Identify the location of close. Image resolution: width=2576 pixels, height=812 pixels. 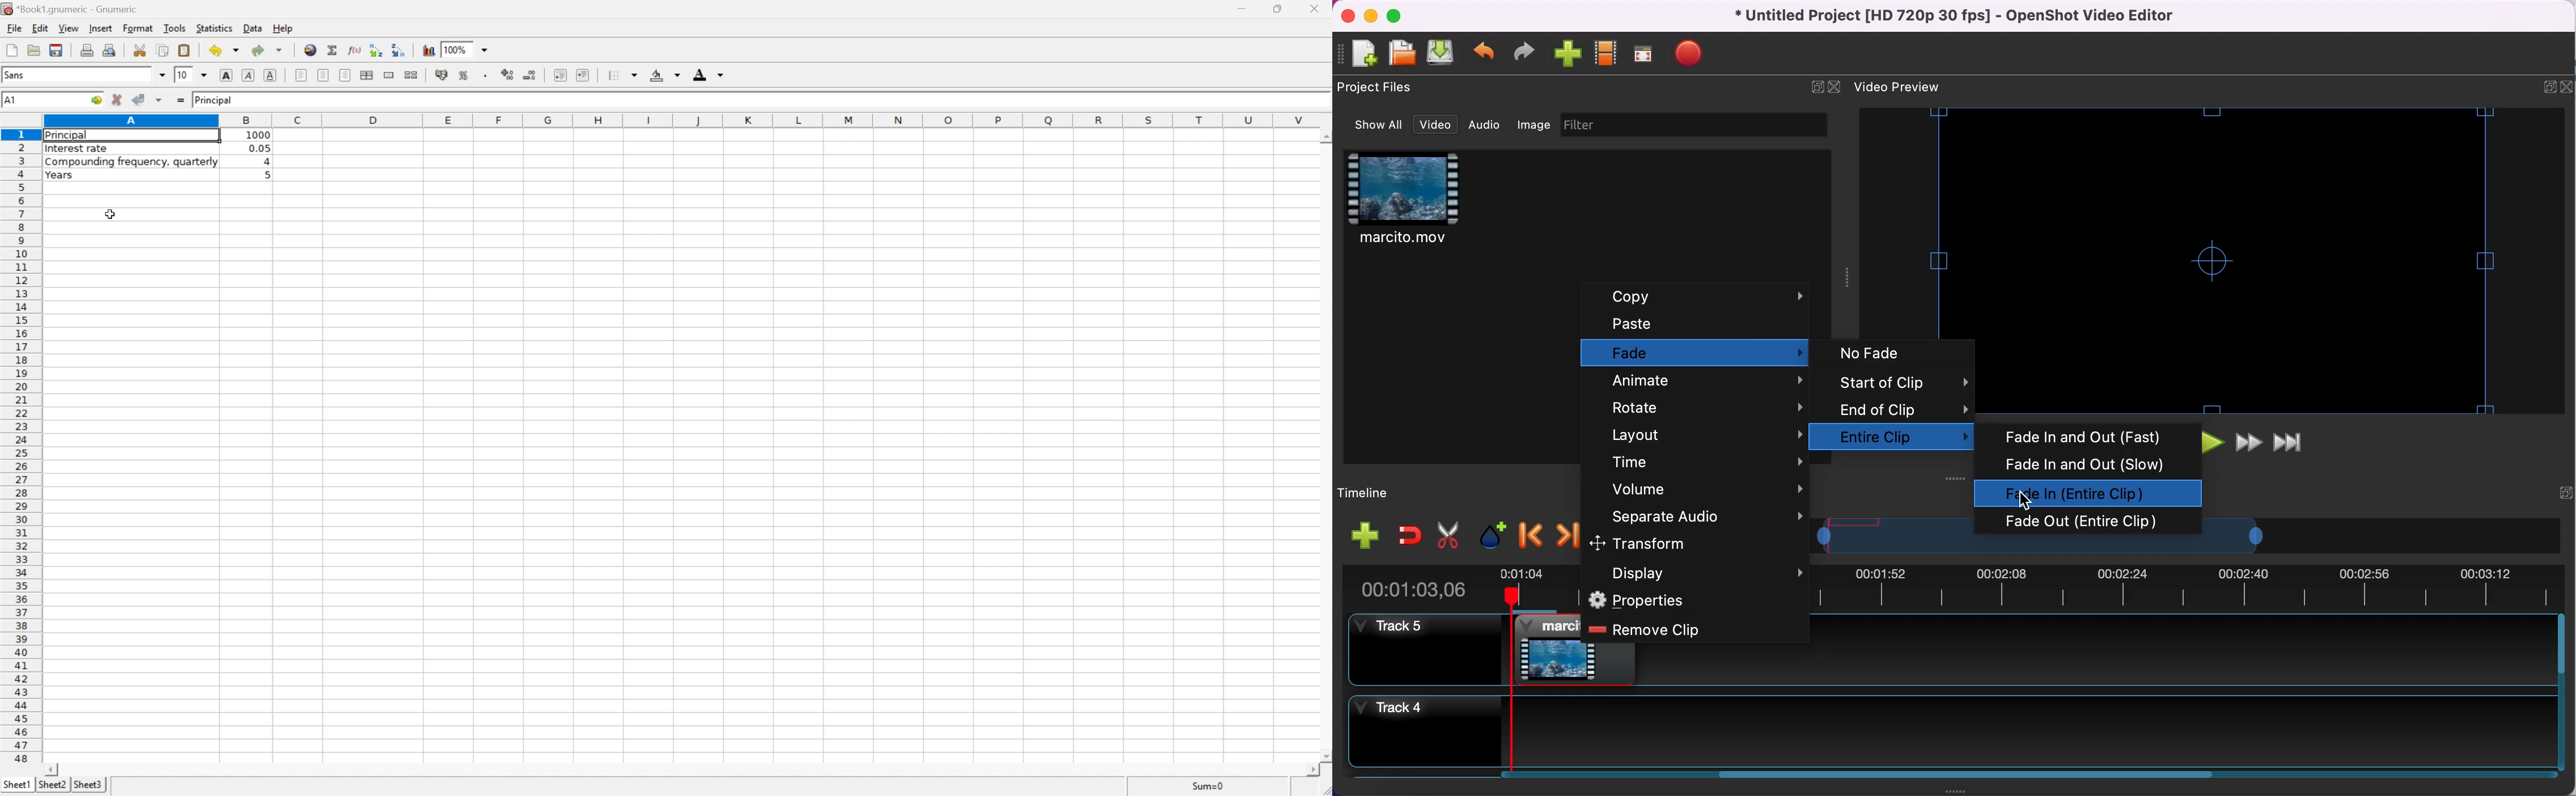
(1837, 88).